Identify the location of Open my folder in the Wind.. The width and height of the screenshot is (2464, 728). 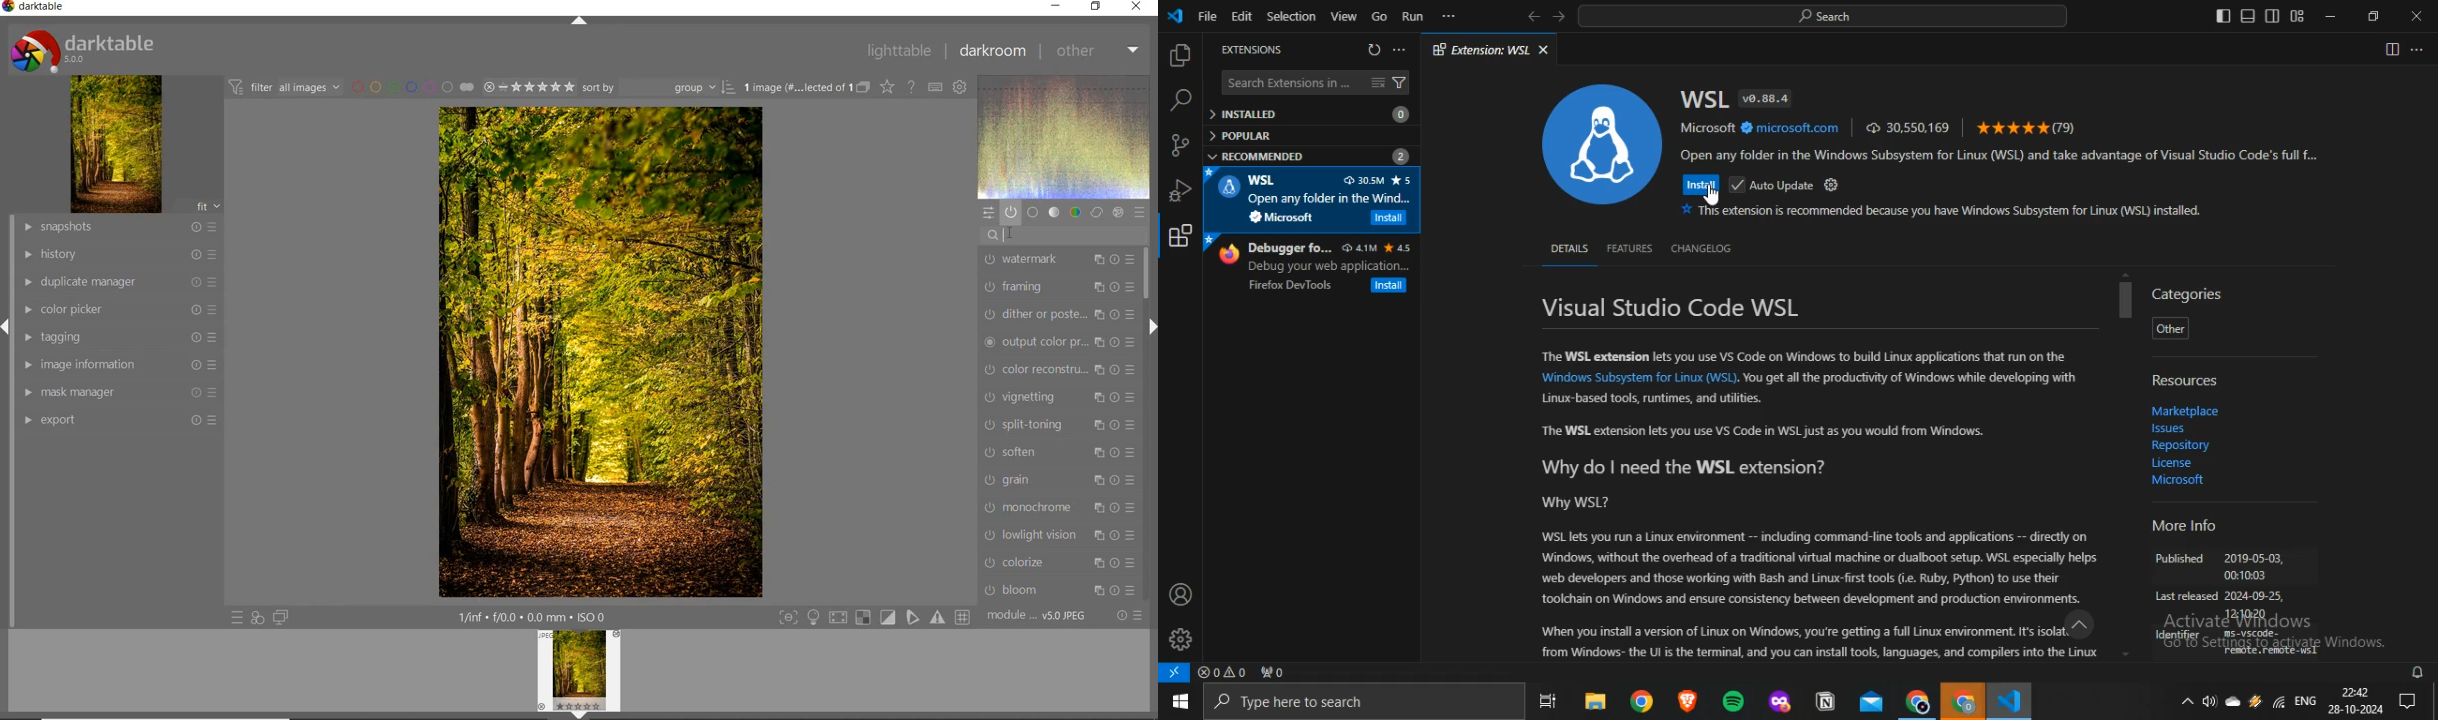
(1331, 199).